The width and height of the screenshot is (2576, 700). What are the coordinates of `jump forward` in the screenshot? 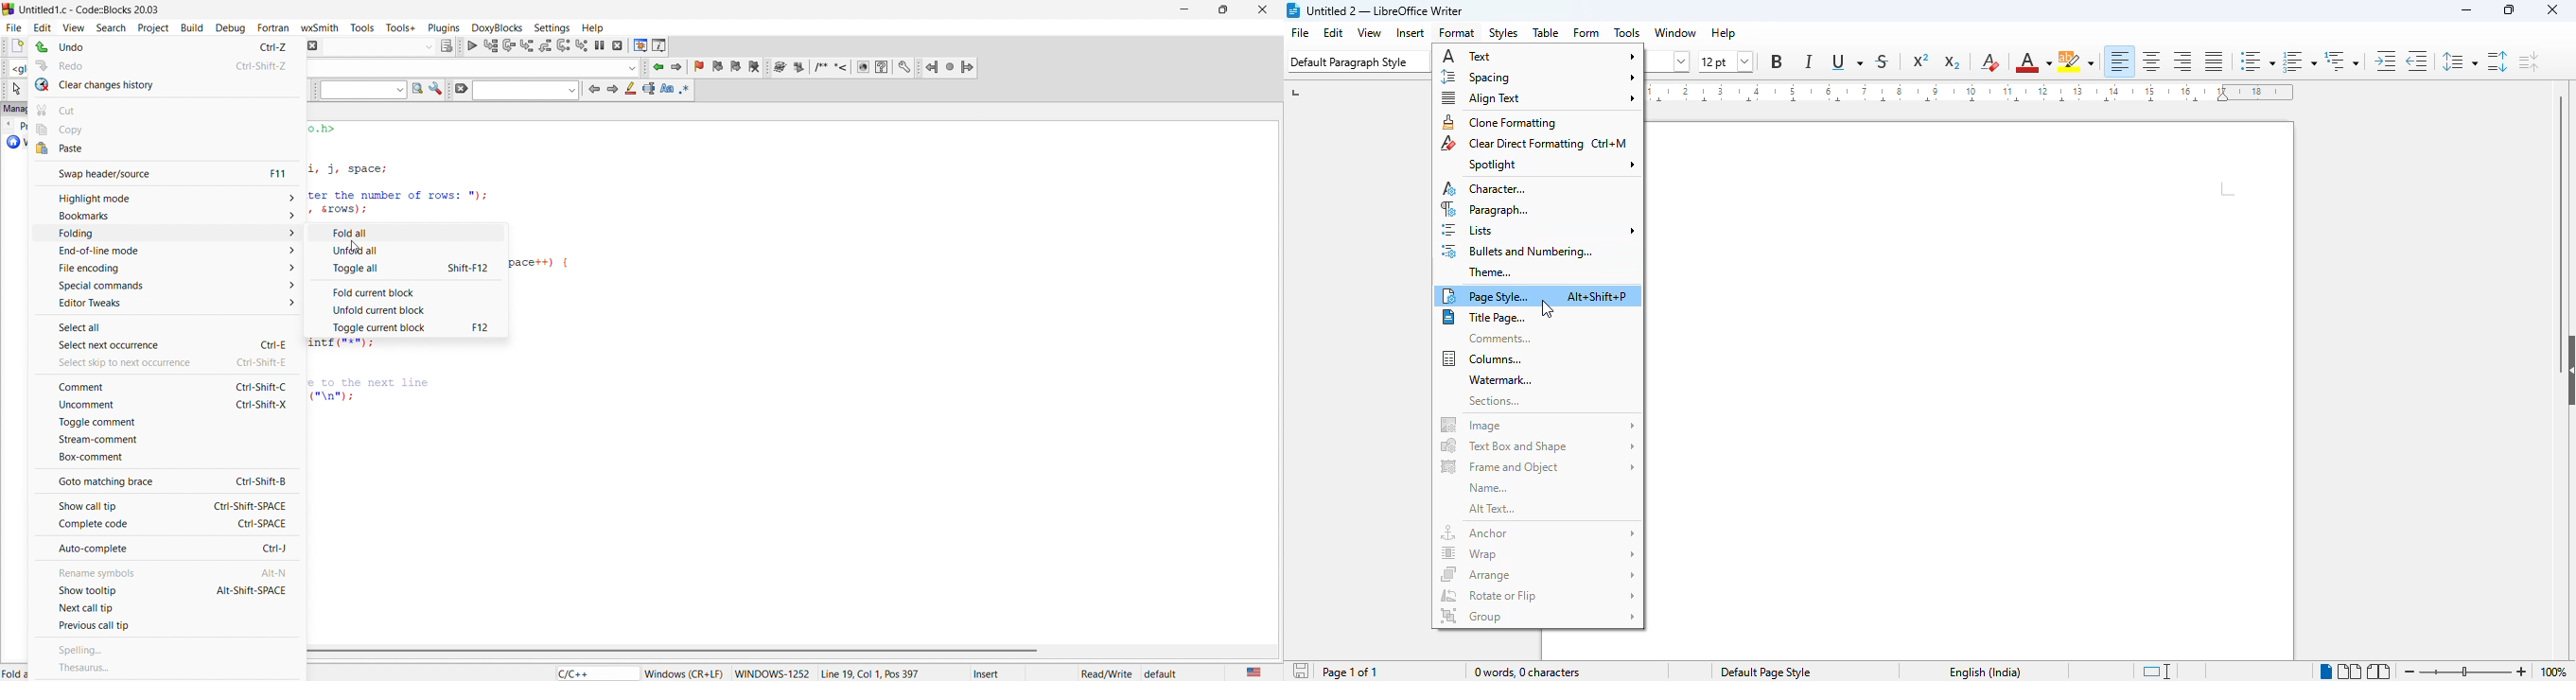 It's located at (680, 67).